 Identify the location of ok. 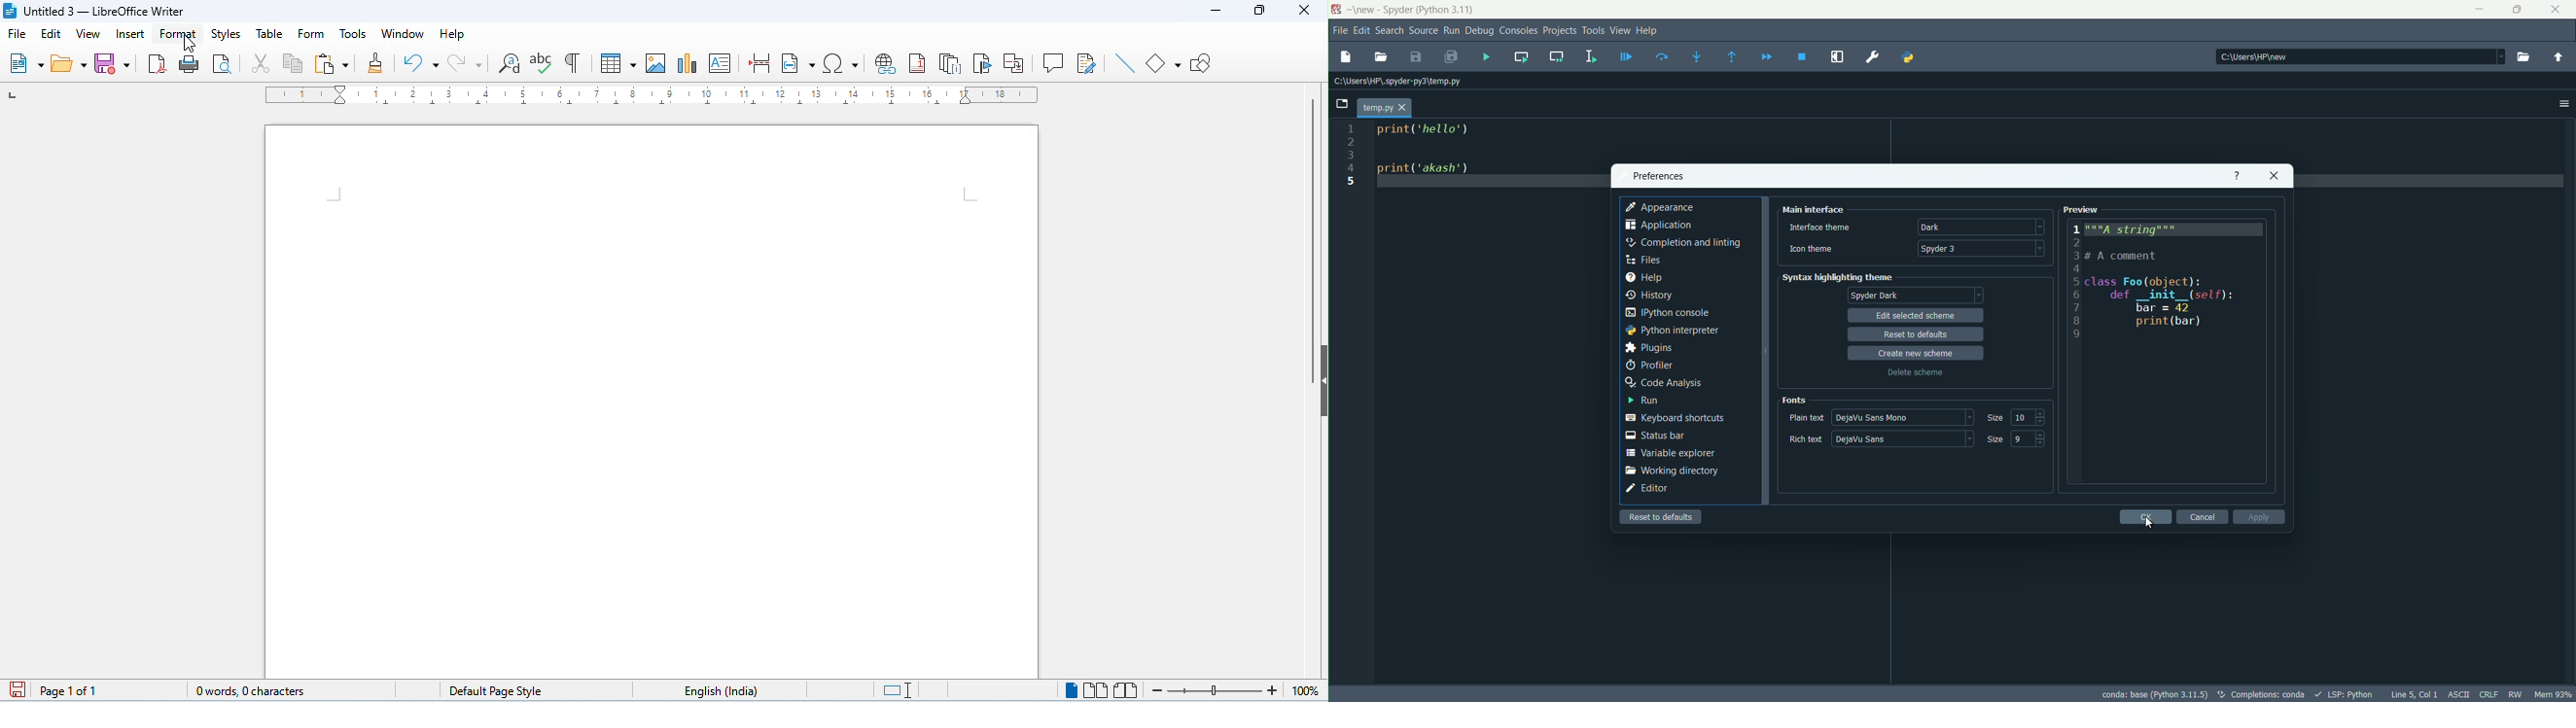
(2146, 517).